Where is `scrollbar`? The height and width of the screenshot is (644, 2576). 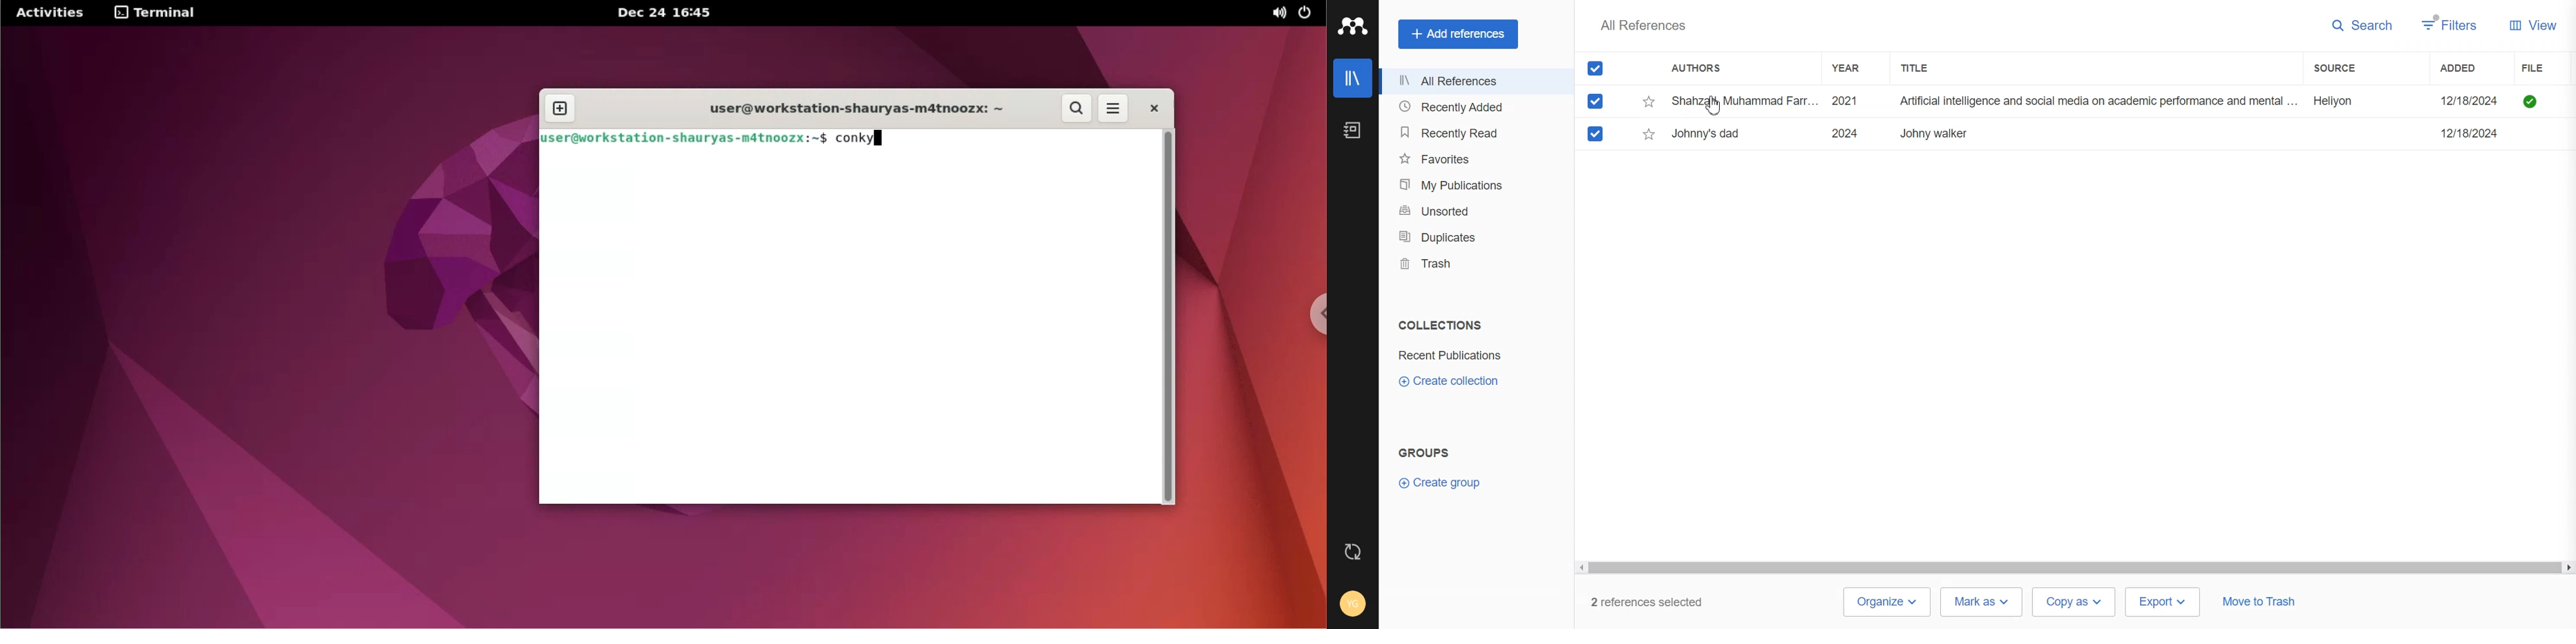
scrollbar is located at coordinates (2075, 568).